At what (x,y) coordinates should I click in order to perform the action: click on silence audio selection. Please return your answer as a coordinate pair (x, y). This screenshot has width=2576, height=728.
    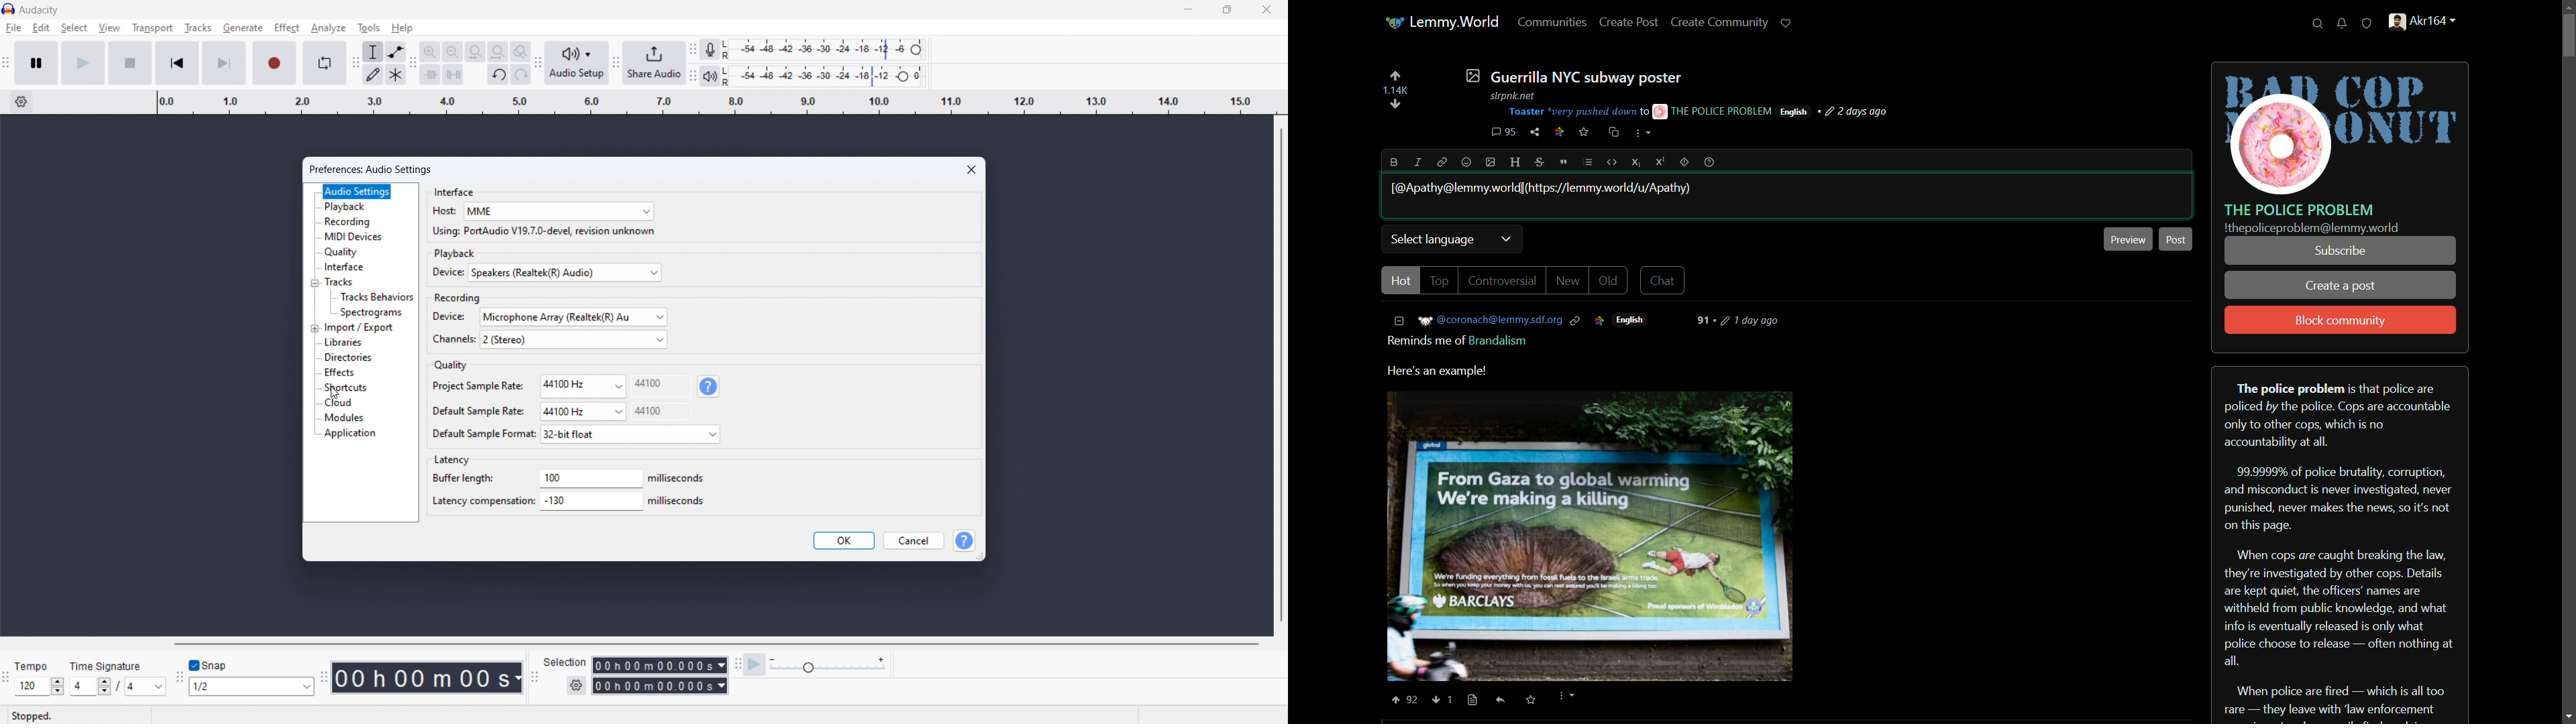
    Looking at the image, I should click on (453, 74).